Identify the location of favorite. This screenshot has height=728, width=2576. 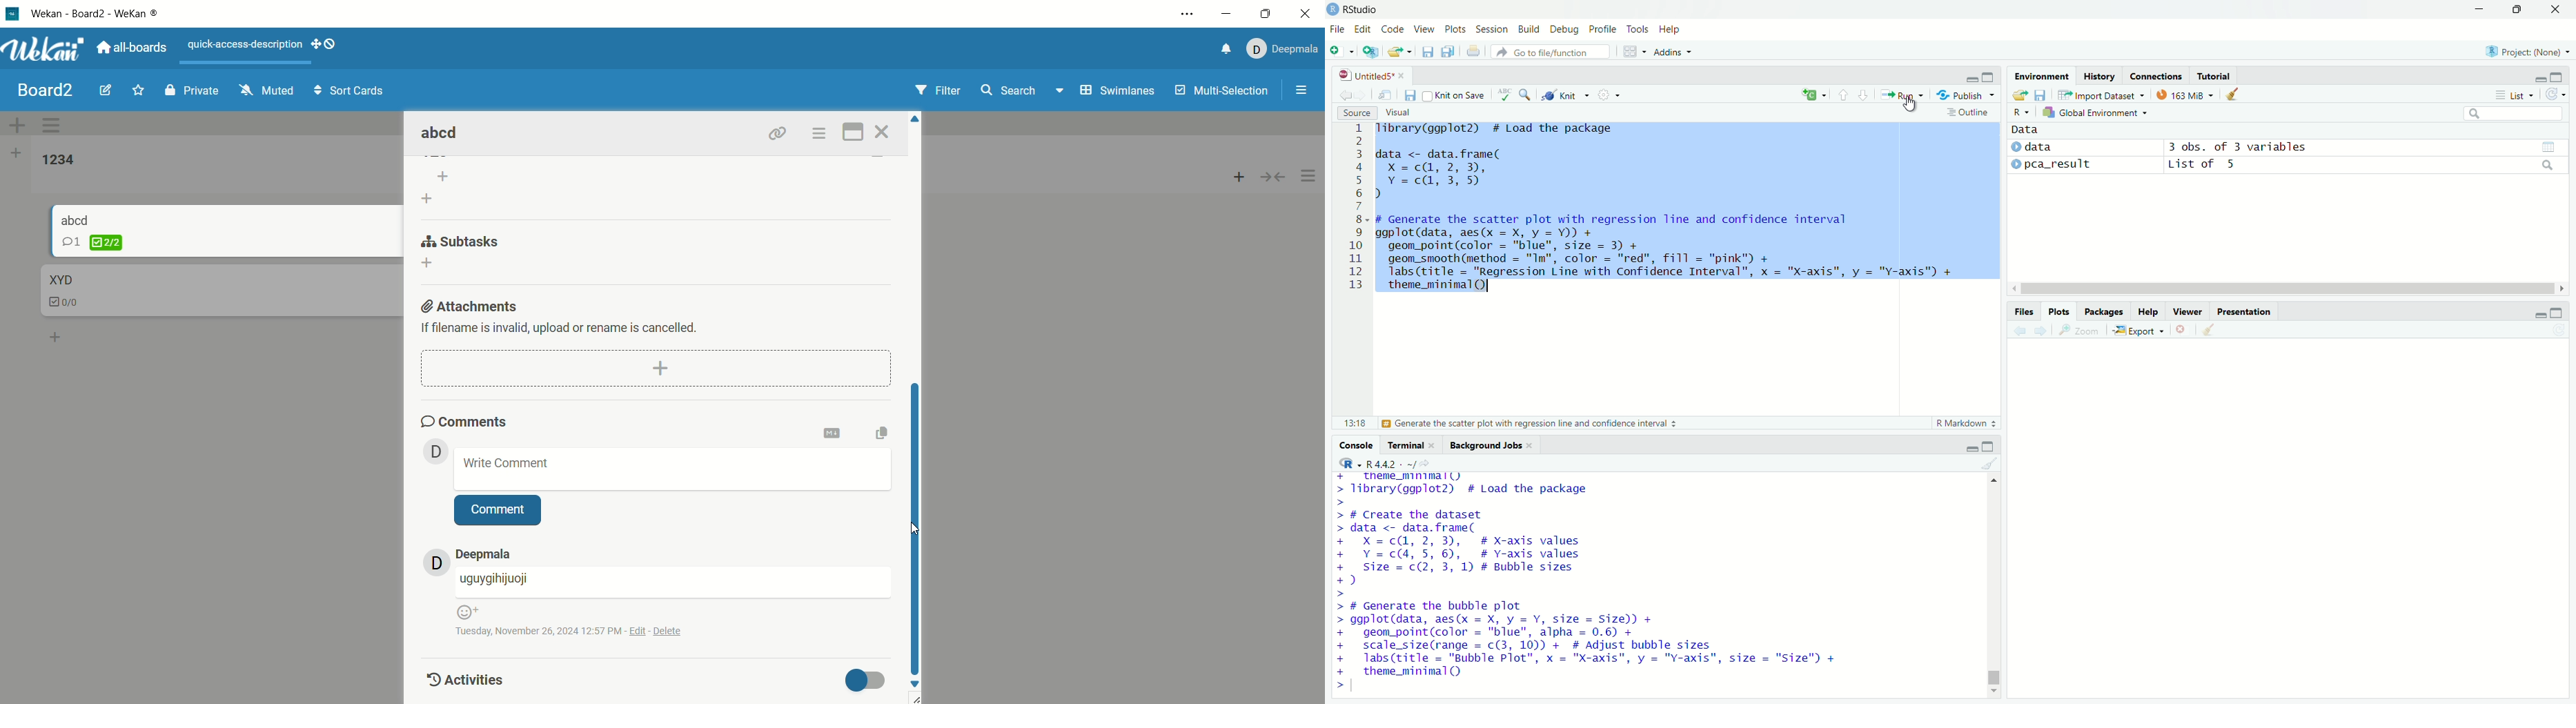
(139, 89).